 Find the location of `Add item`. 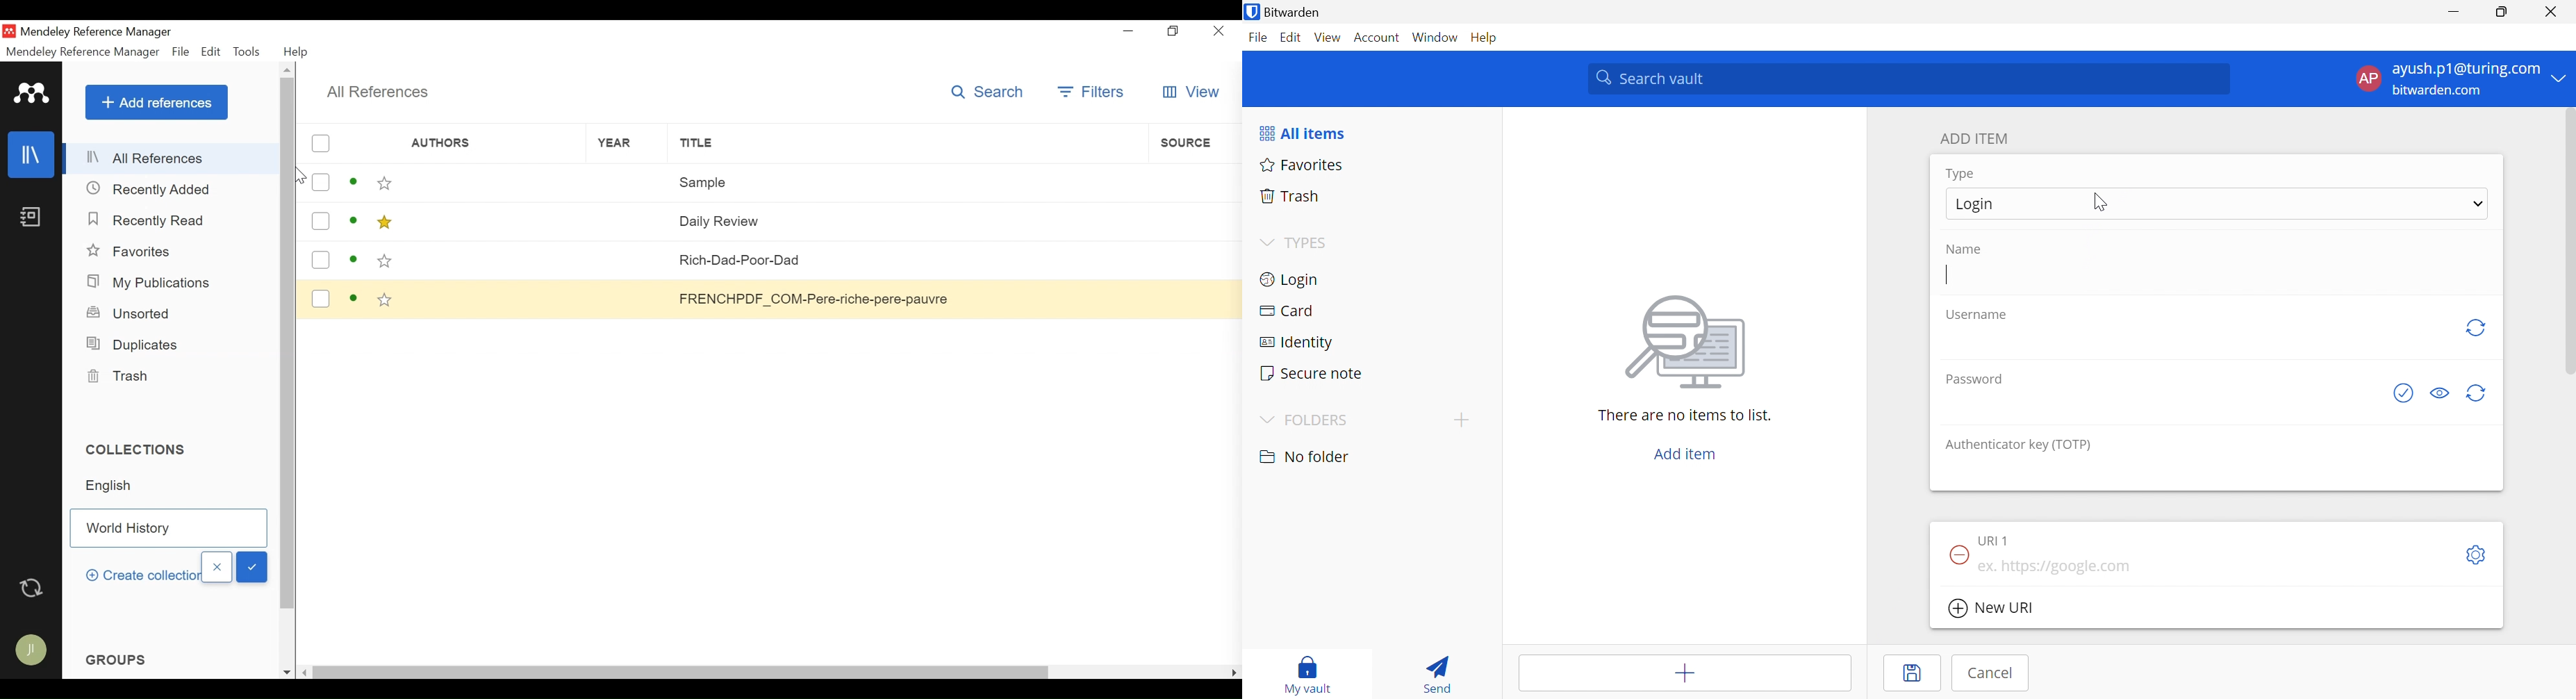

Add item is located at coordinates (1685, 456).